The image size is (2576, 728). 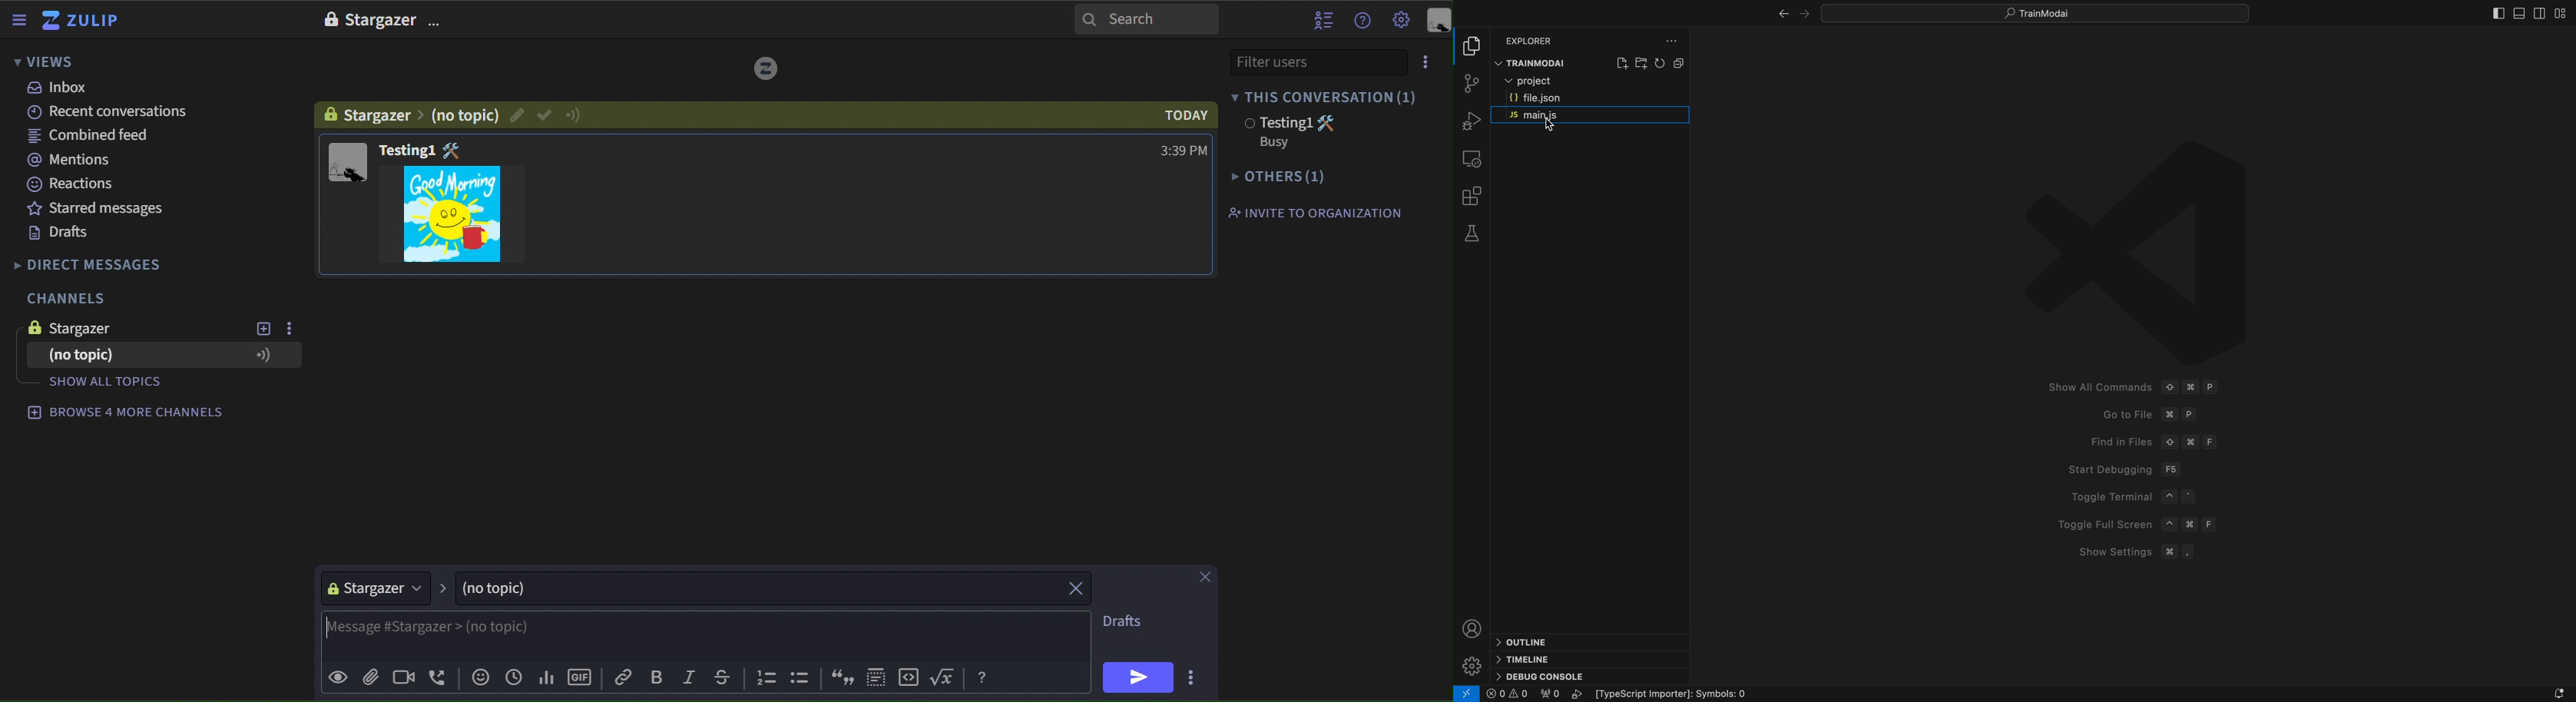 I want to click on send, so click(x=1138, y=677).